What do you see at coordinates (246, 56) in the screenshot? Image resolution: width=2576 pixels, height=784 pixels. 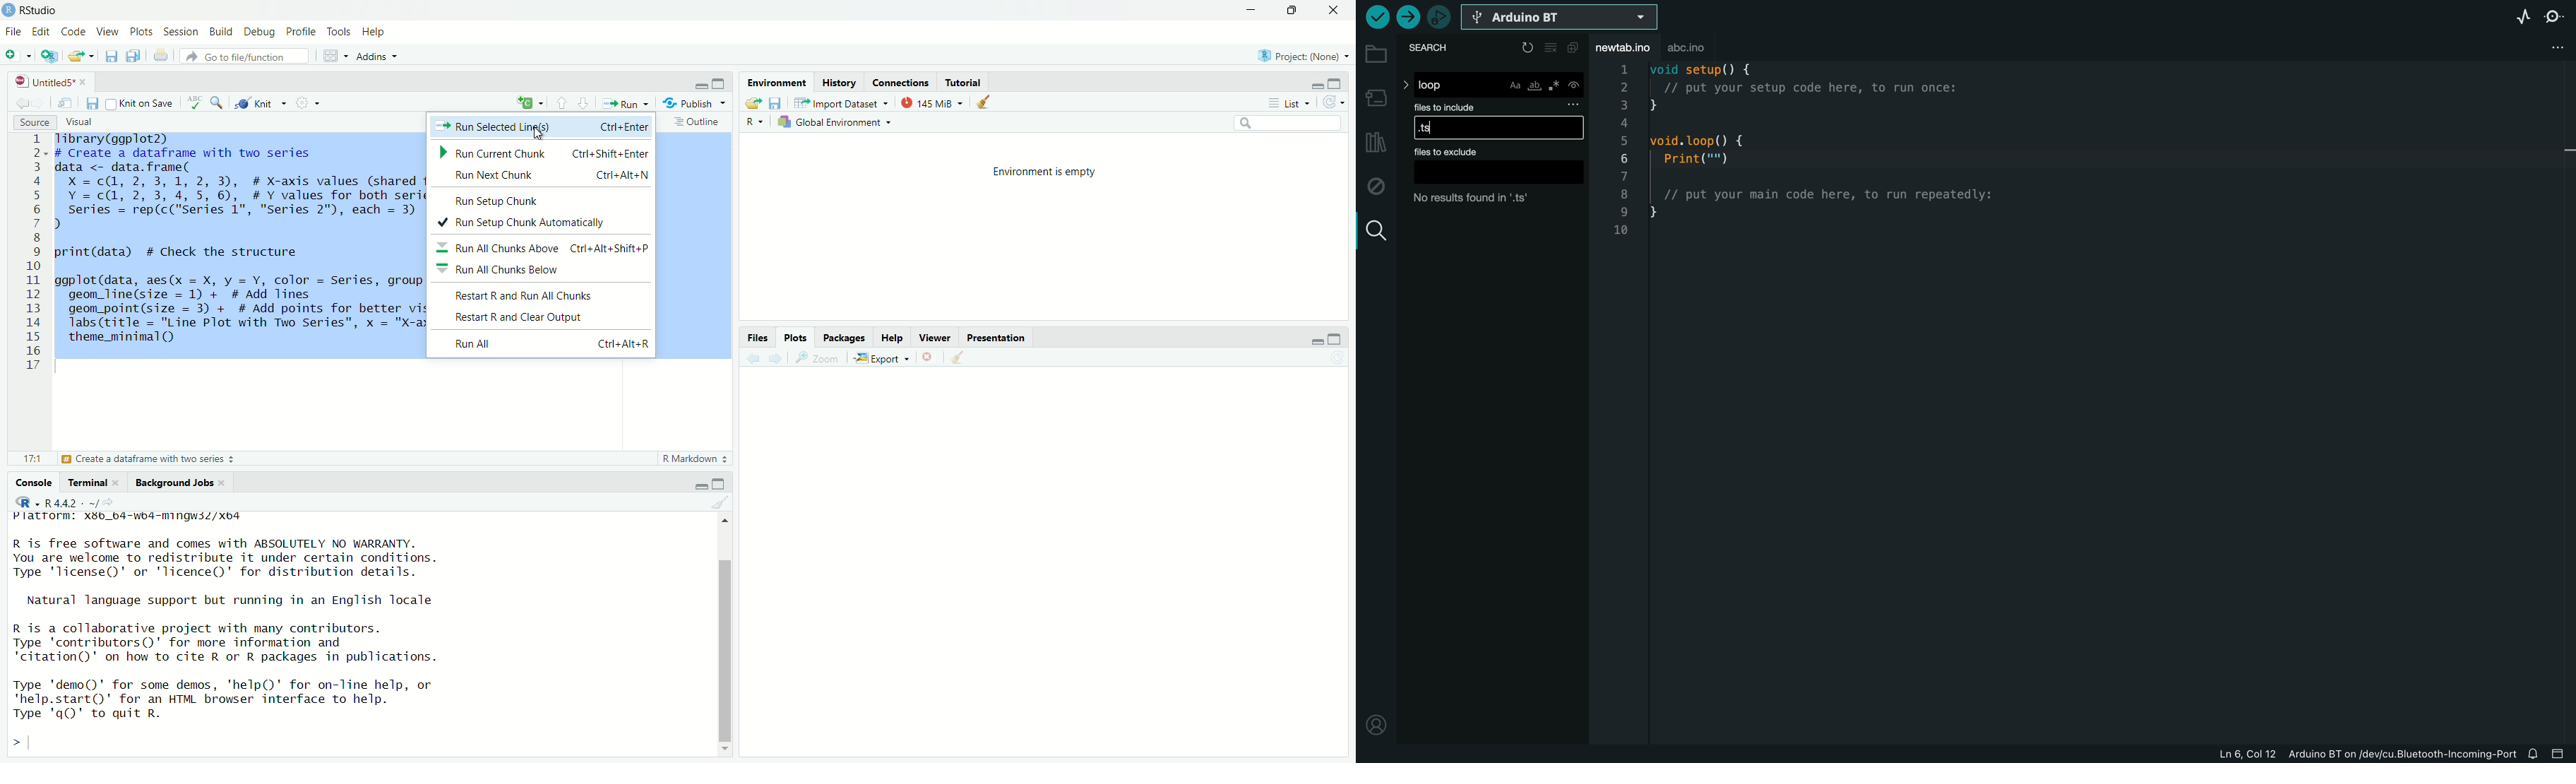 I see `Go to file function` at bounding box center [246, 56].